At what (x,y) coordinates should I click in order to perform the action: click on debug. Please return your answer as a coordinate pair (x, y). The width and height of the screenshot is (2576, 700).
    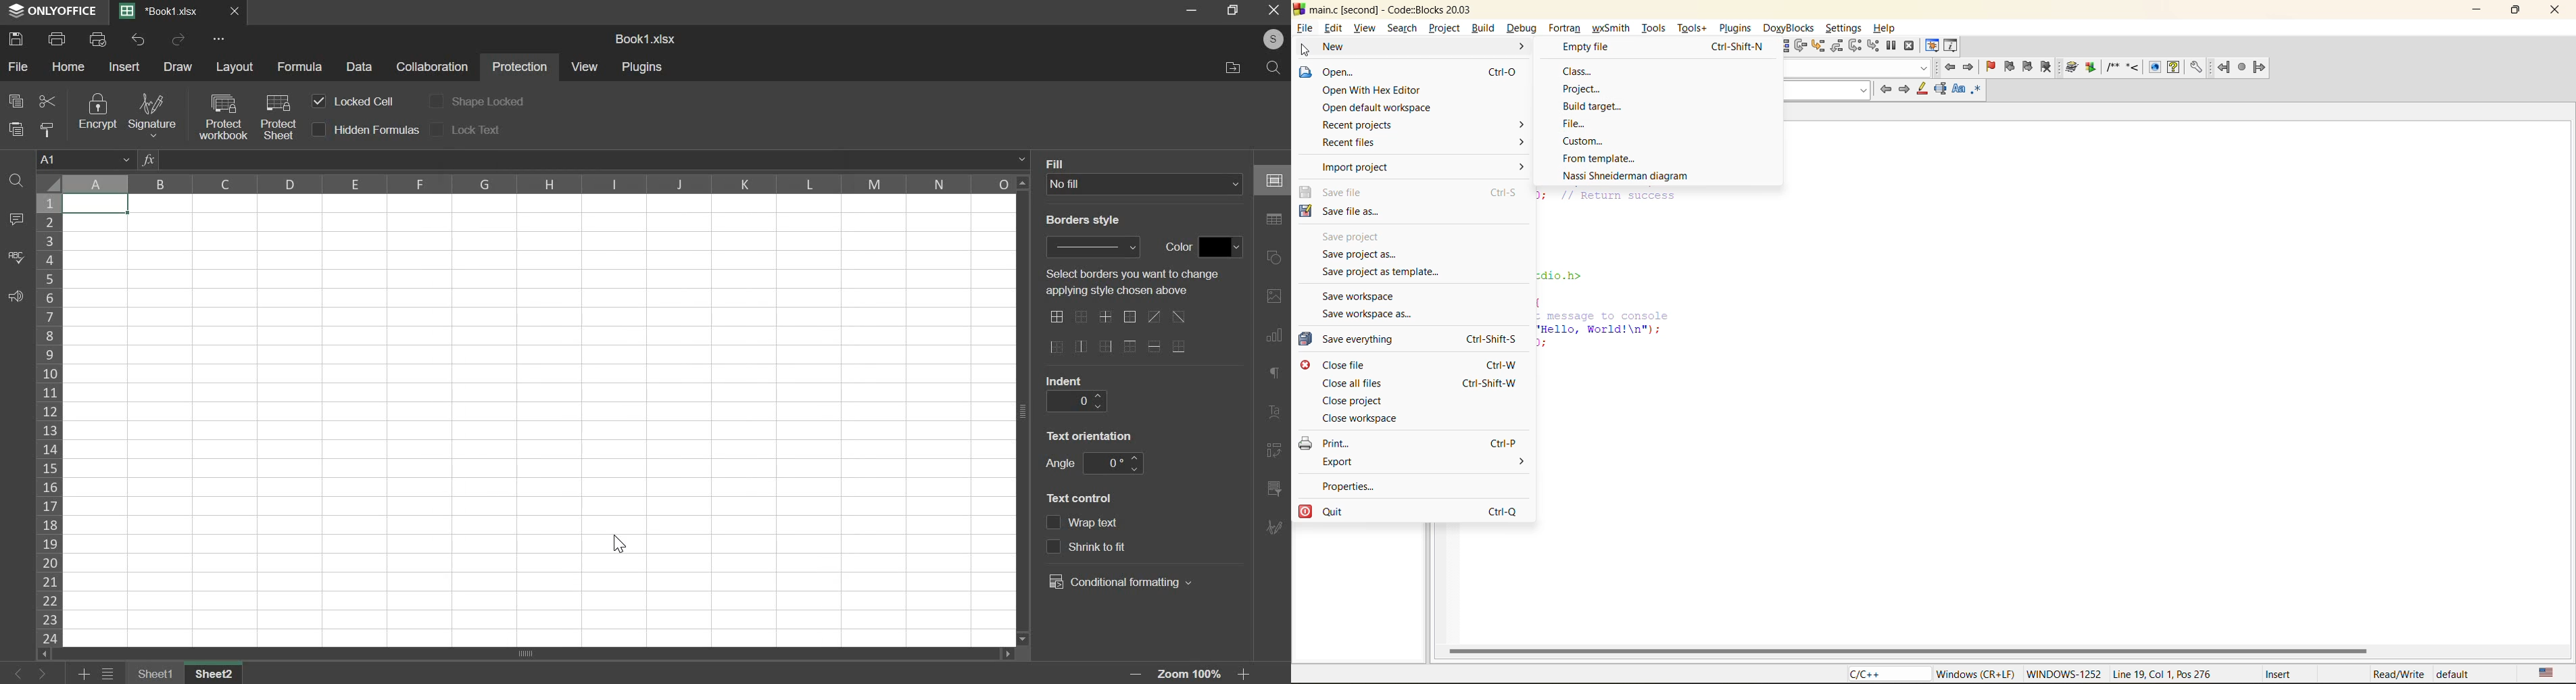
    Looking at the image, I should click on (1522, 28).